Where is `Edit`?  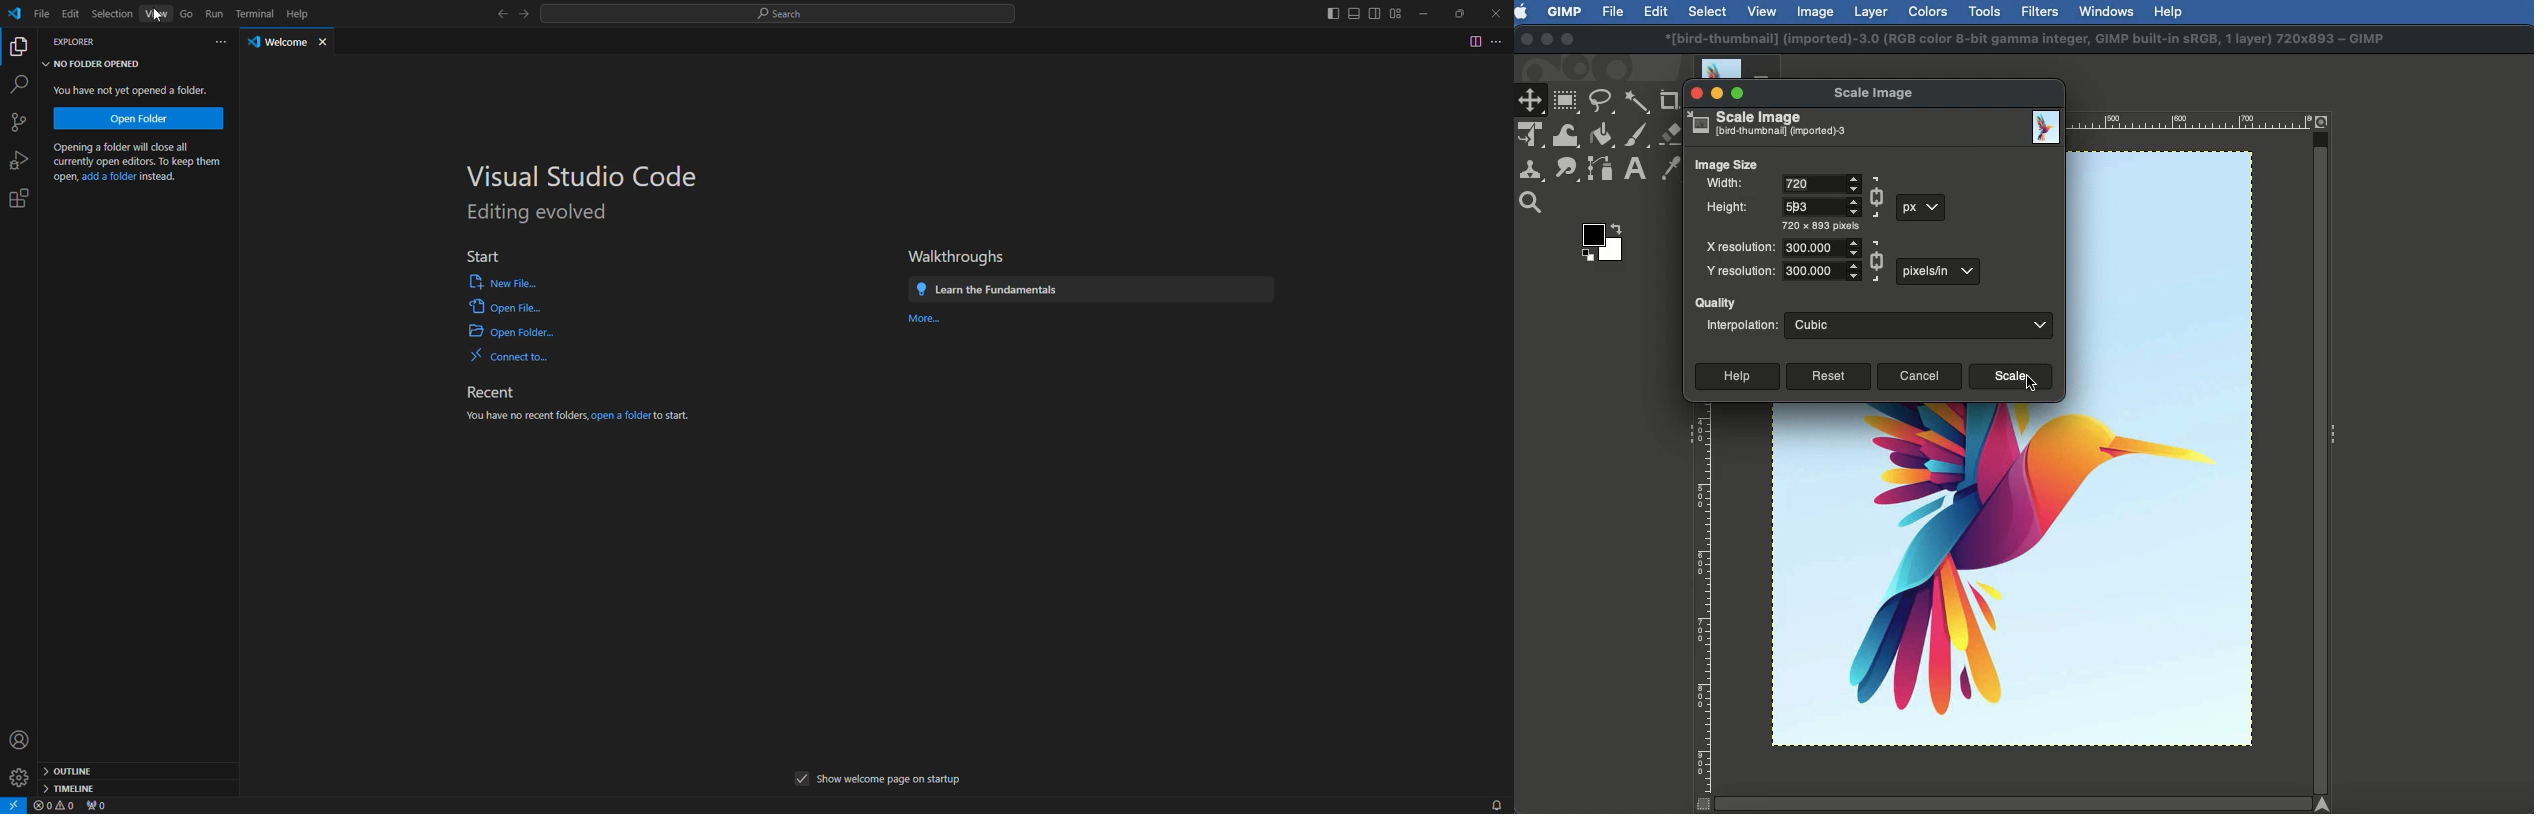 Edit is located at coordinates (72, 14).